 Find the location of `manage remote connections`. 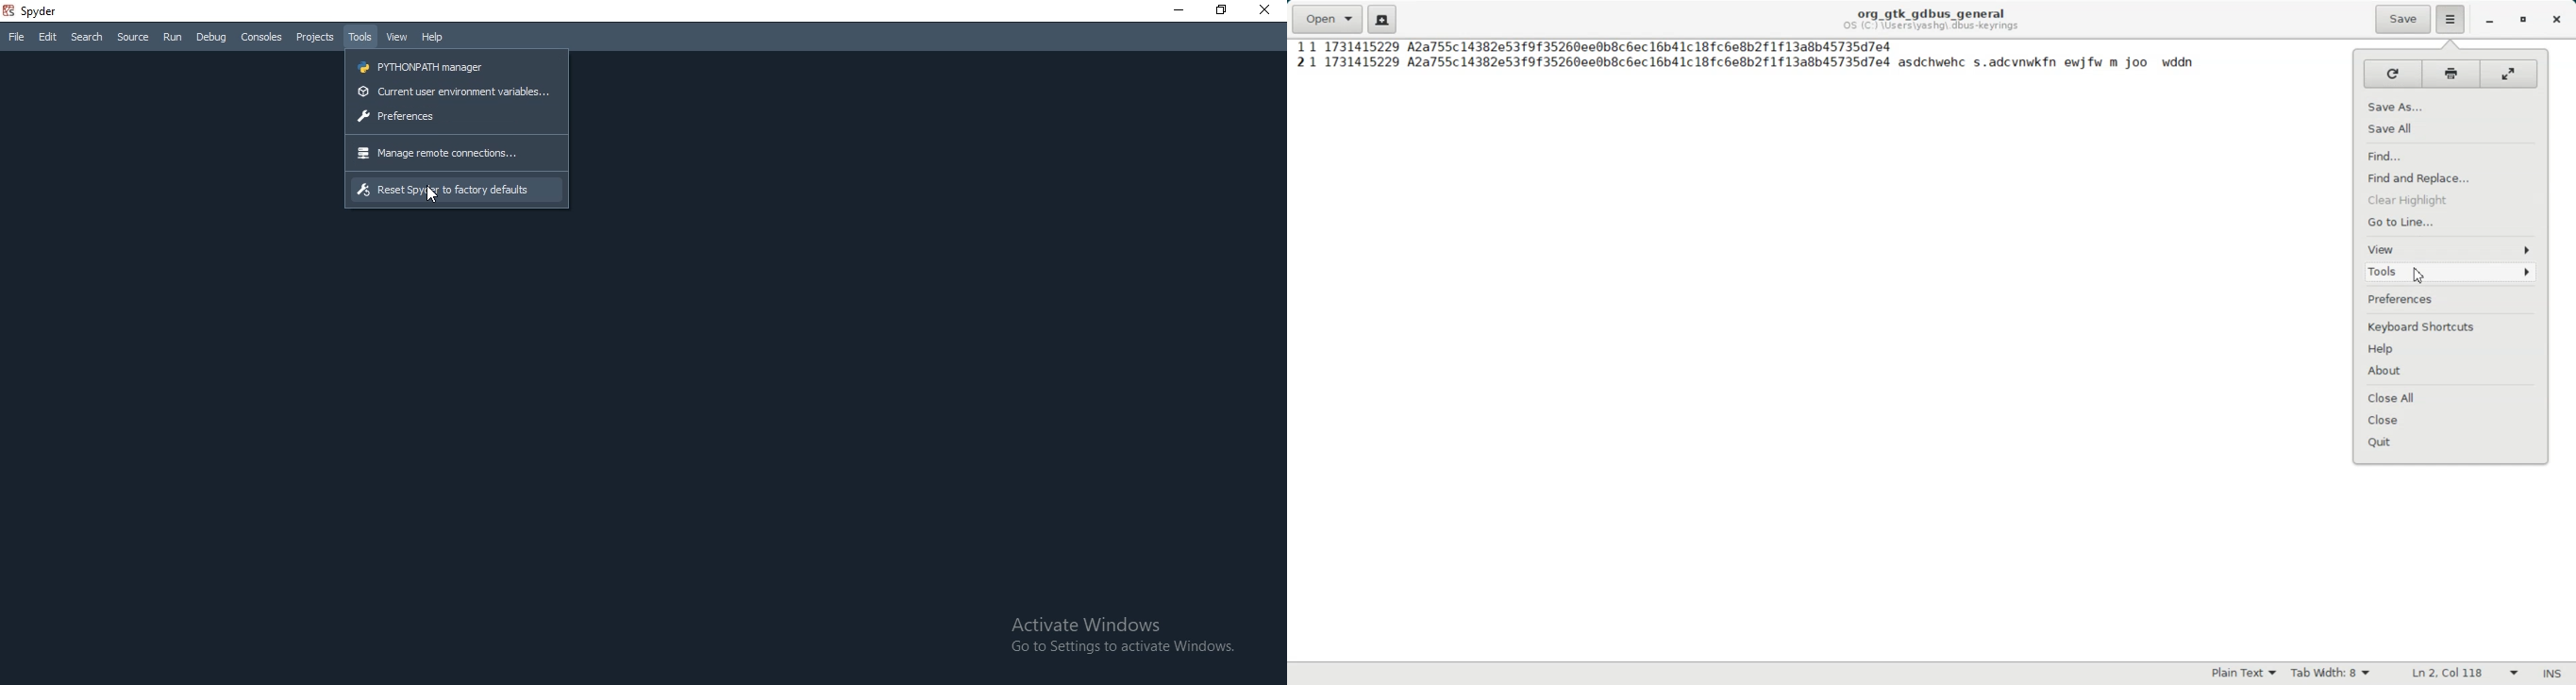

manage remote connections is located at coordinates (458, 151).